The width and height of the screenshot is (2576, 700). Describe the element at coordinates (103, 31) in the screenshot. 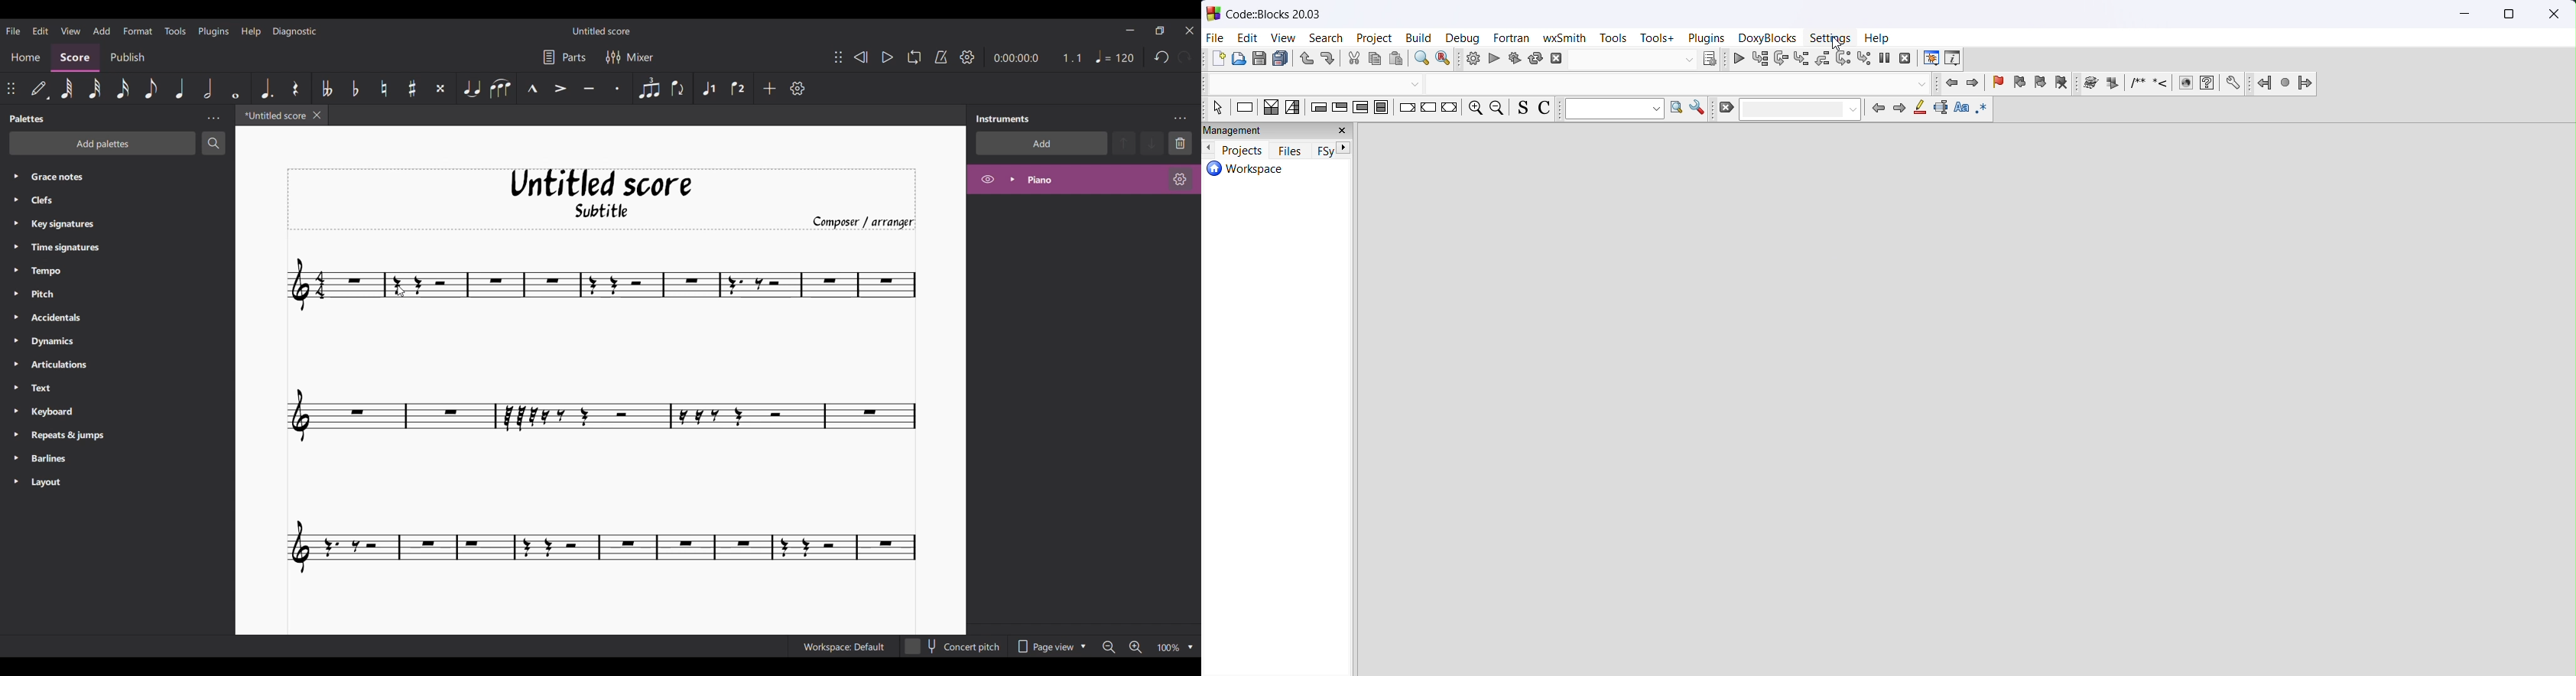

I see `Add menu` at that location.